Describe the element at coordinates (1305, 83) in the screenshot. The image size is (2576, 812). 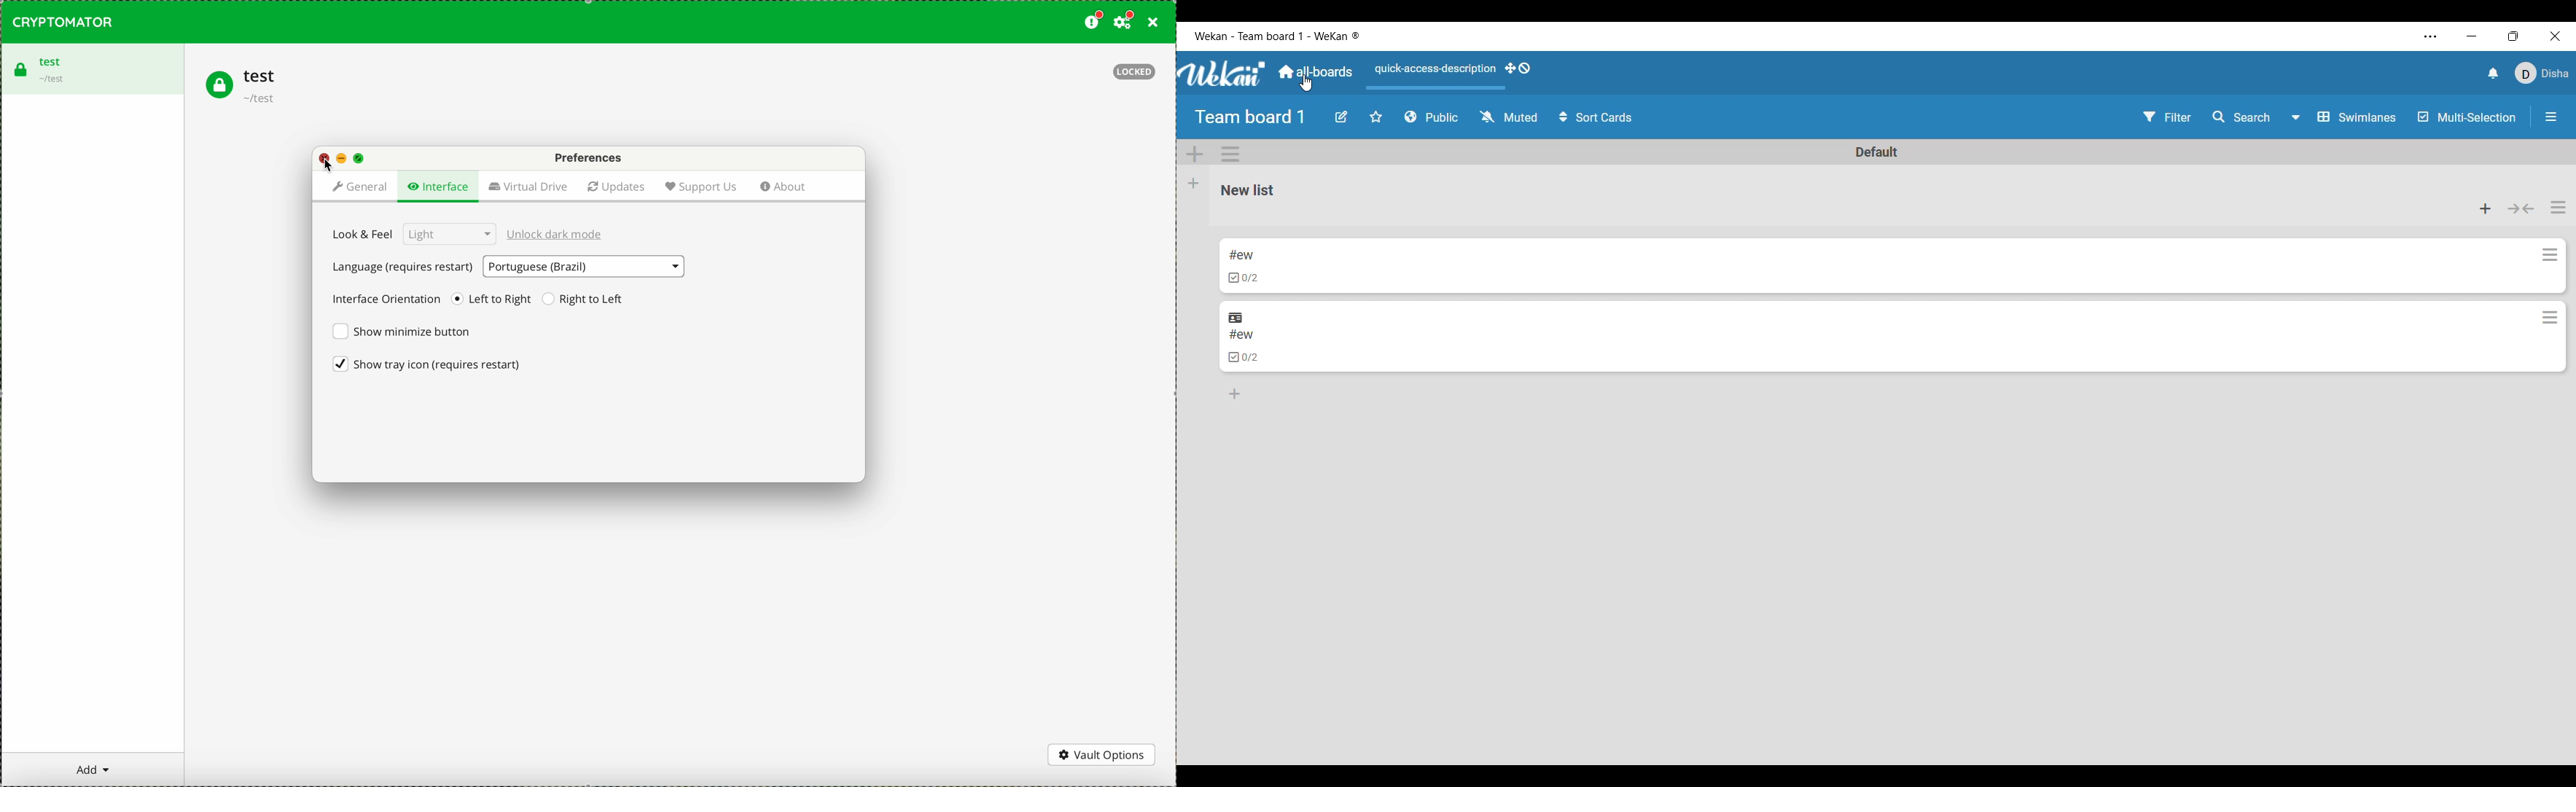
I see `cursor` at that location.